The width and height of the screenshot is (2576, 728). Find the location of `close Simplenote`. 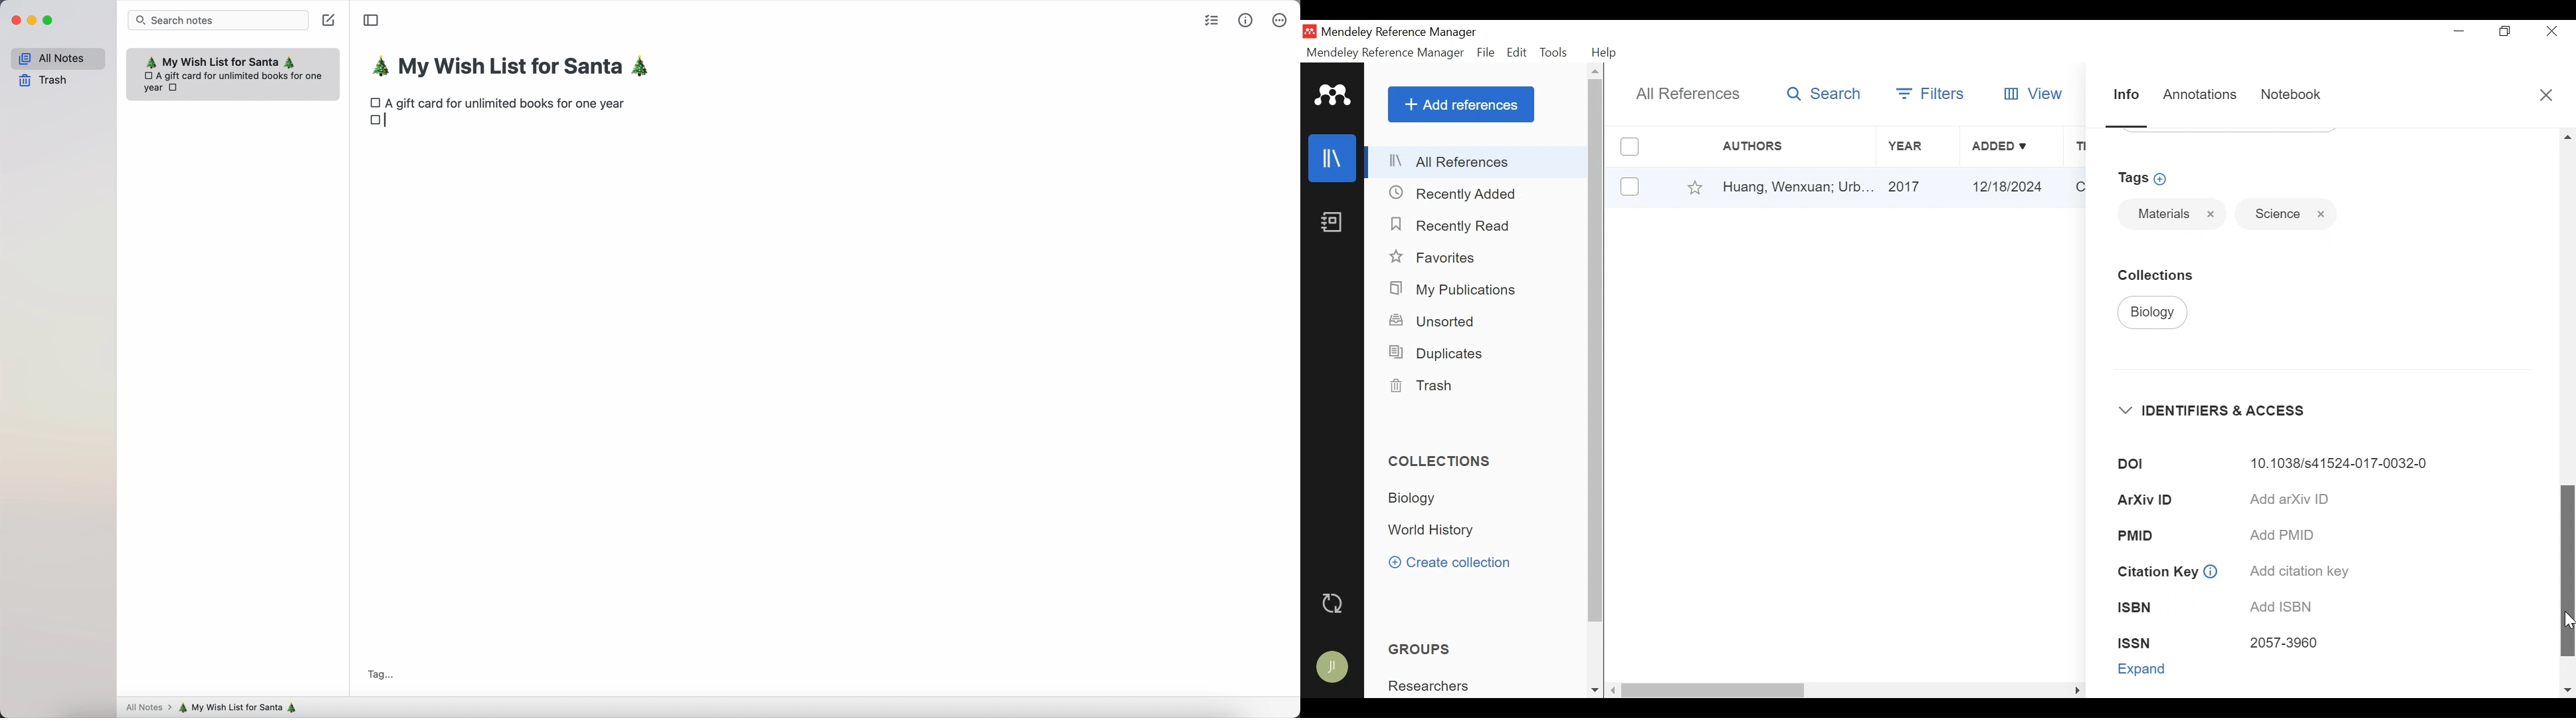

close Simplenote is located at coordinates (14, 20).